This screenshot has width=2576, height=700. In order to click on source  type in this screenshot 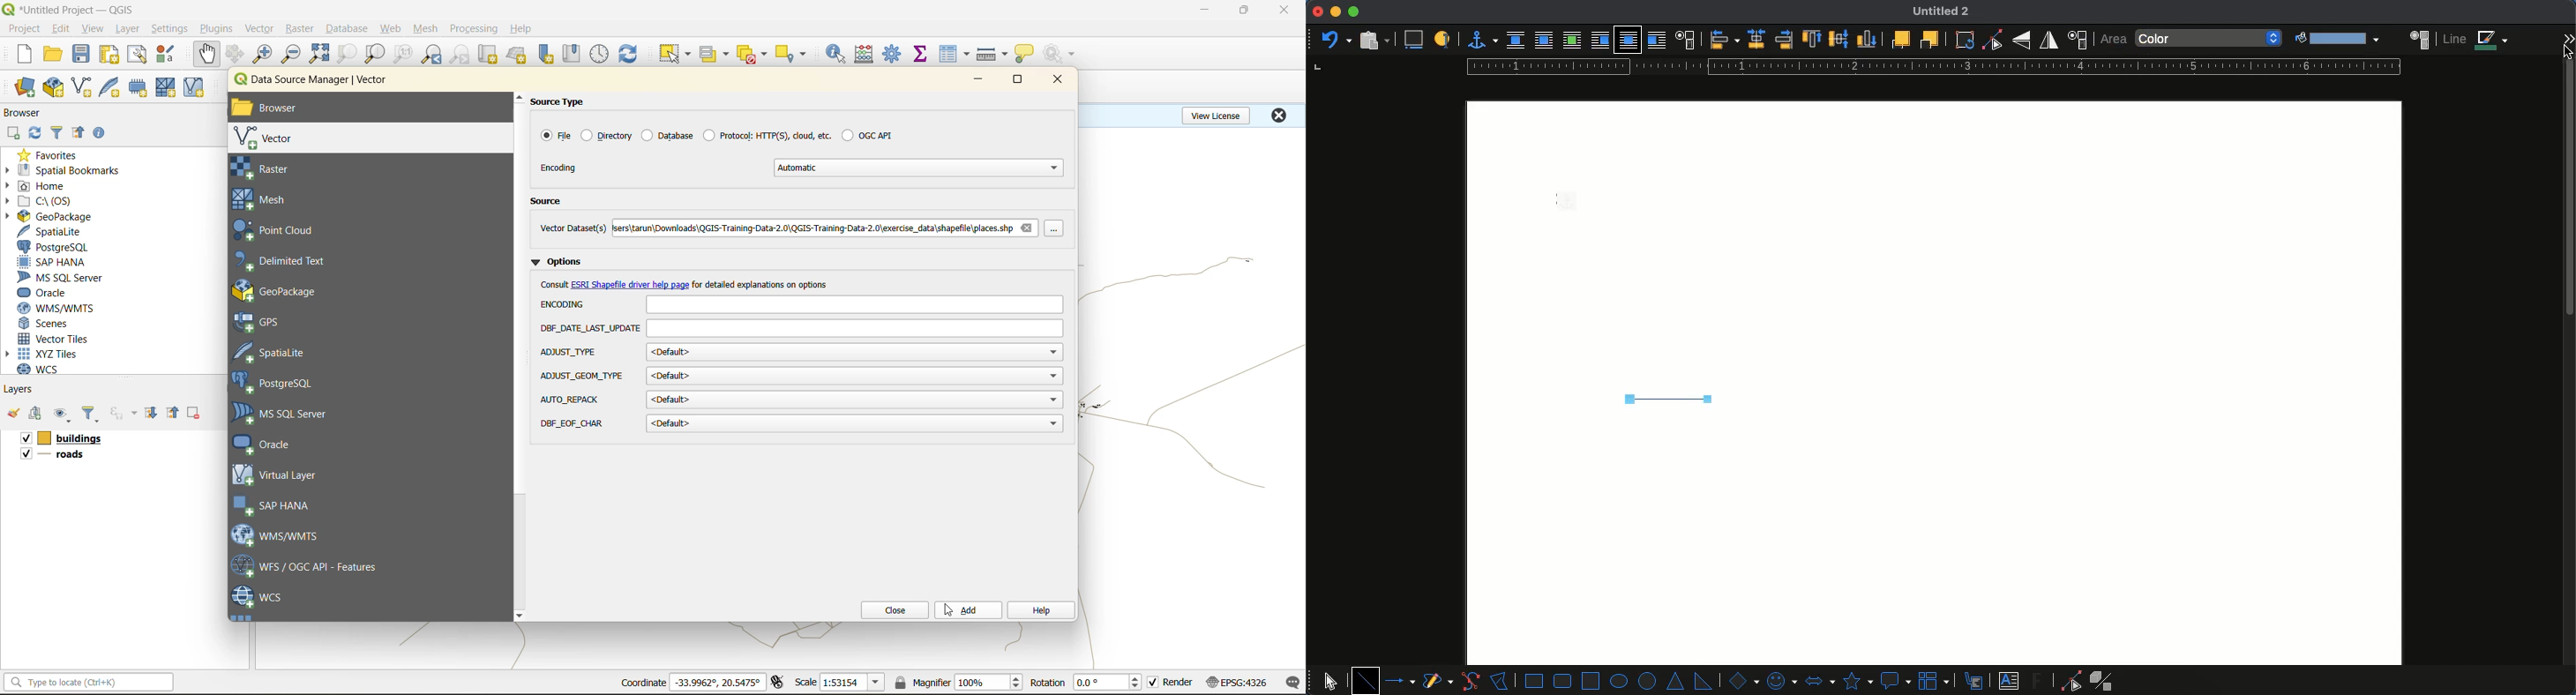, I will do `click(565, 102)`.